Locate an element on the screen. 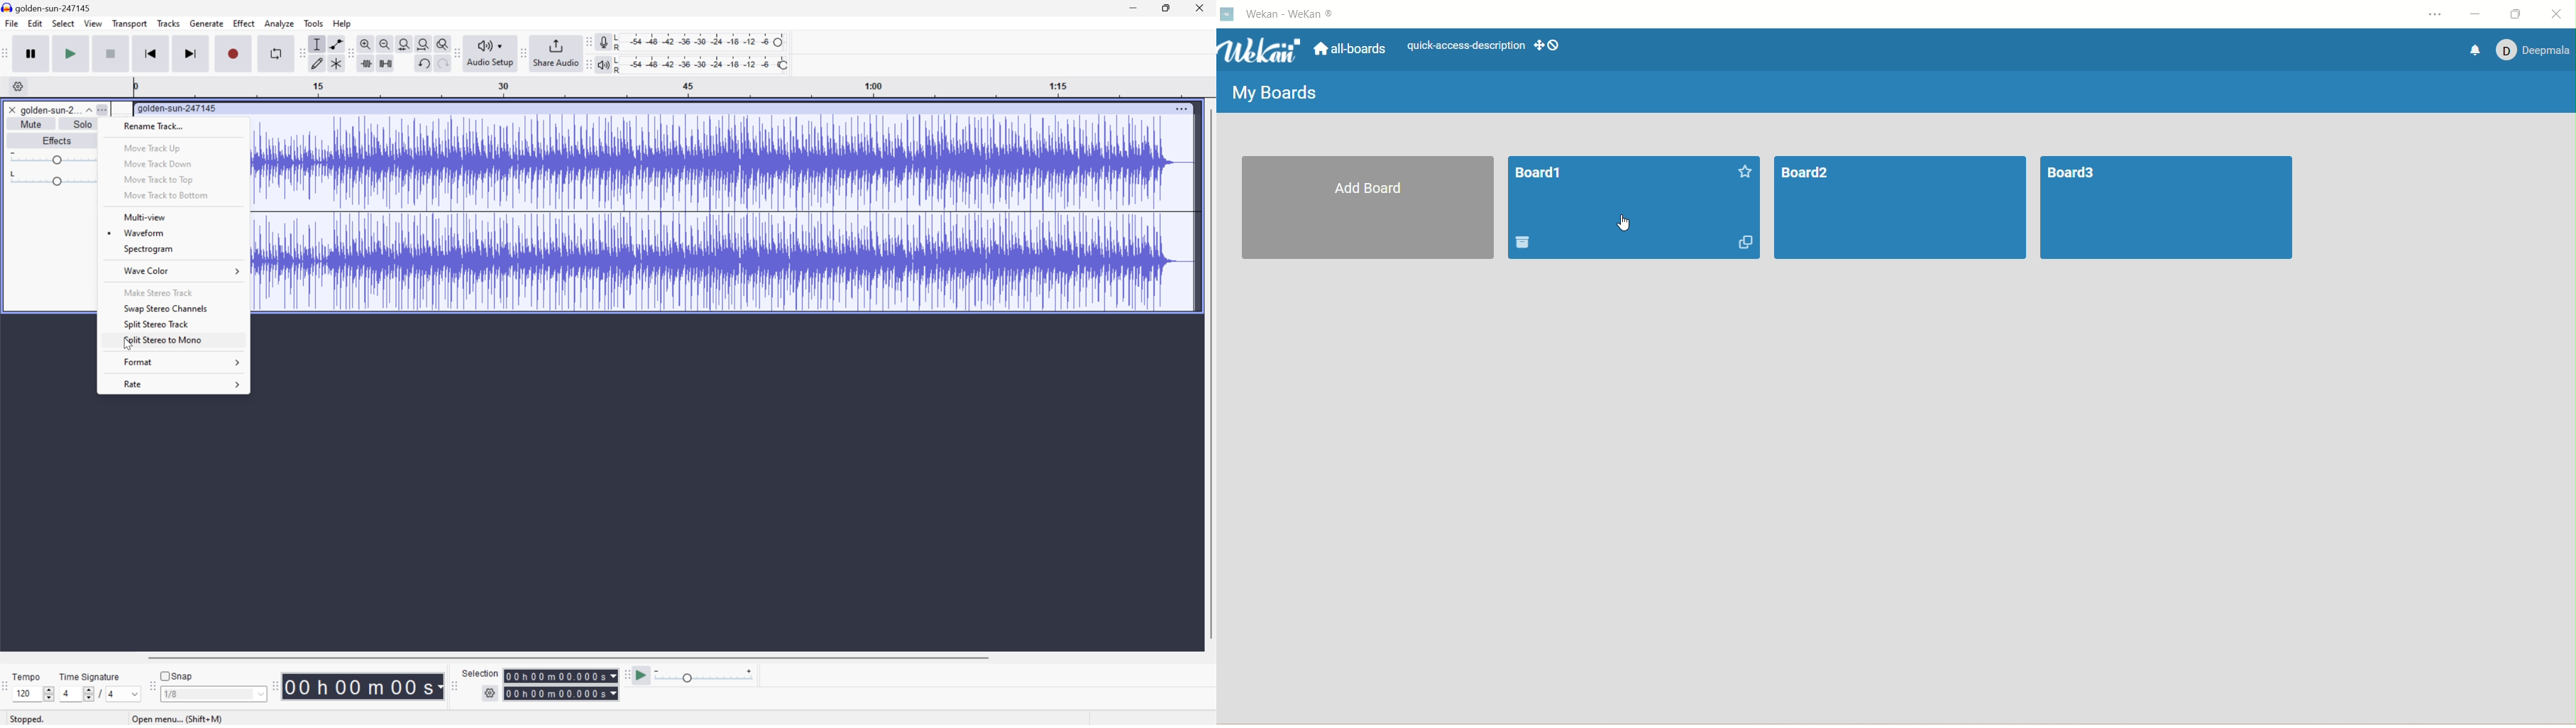 The width and height of the screenshot is (2576, 728). all boards is located at coordinates (1348, 49).